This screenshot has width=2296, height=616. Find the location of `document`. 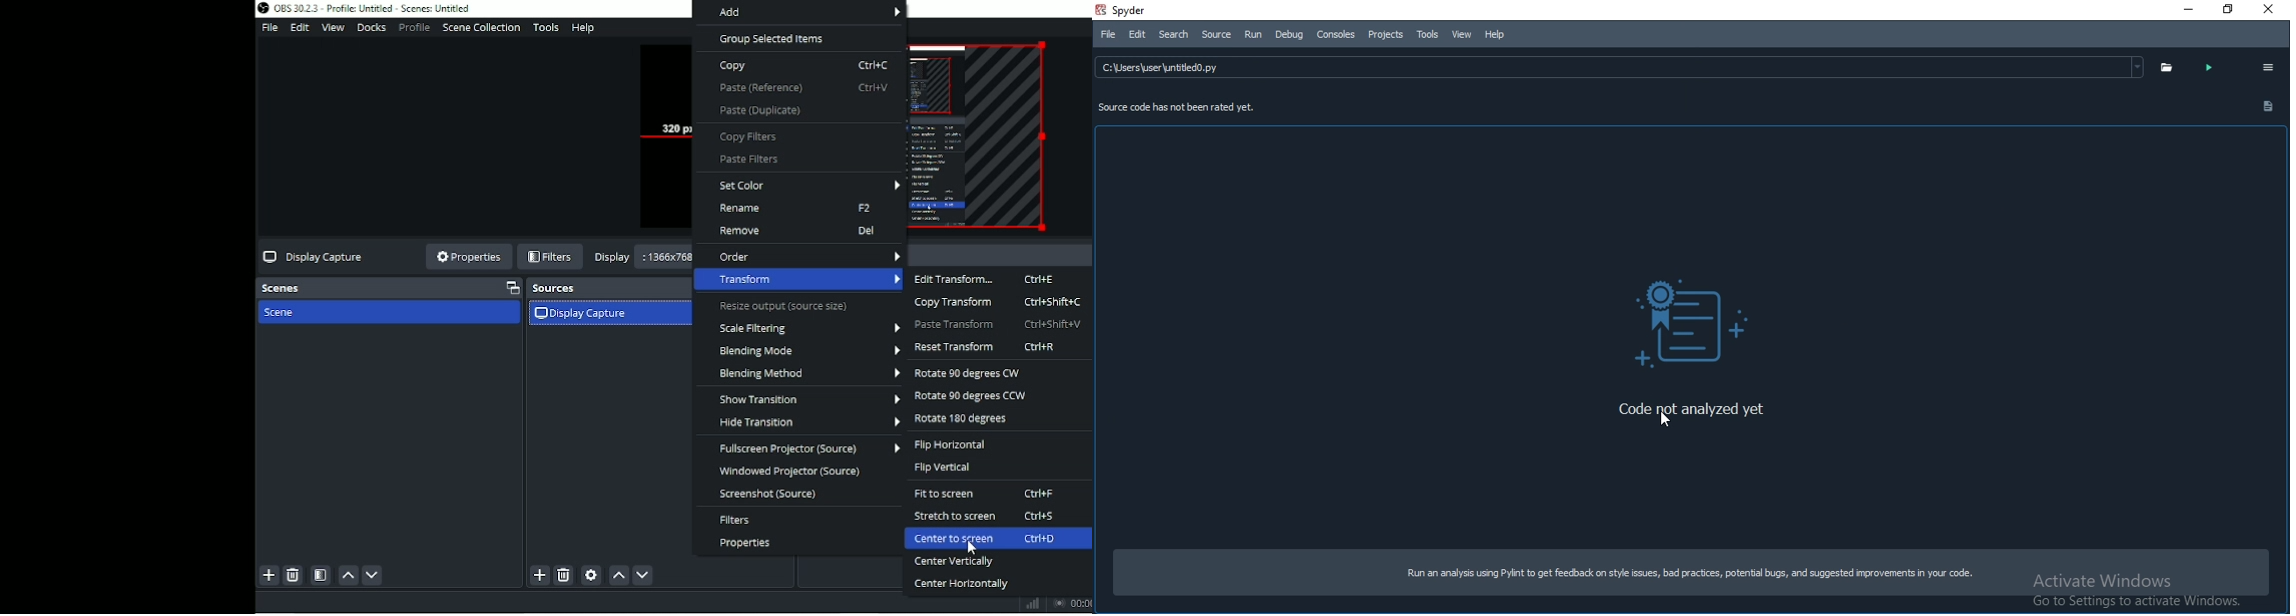

document is located at coordinates (2269, 104).